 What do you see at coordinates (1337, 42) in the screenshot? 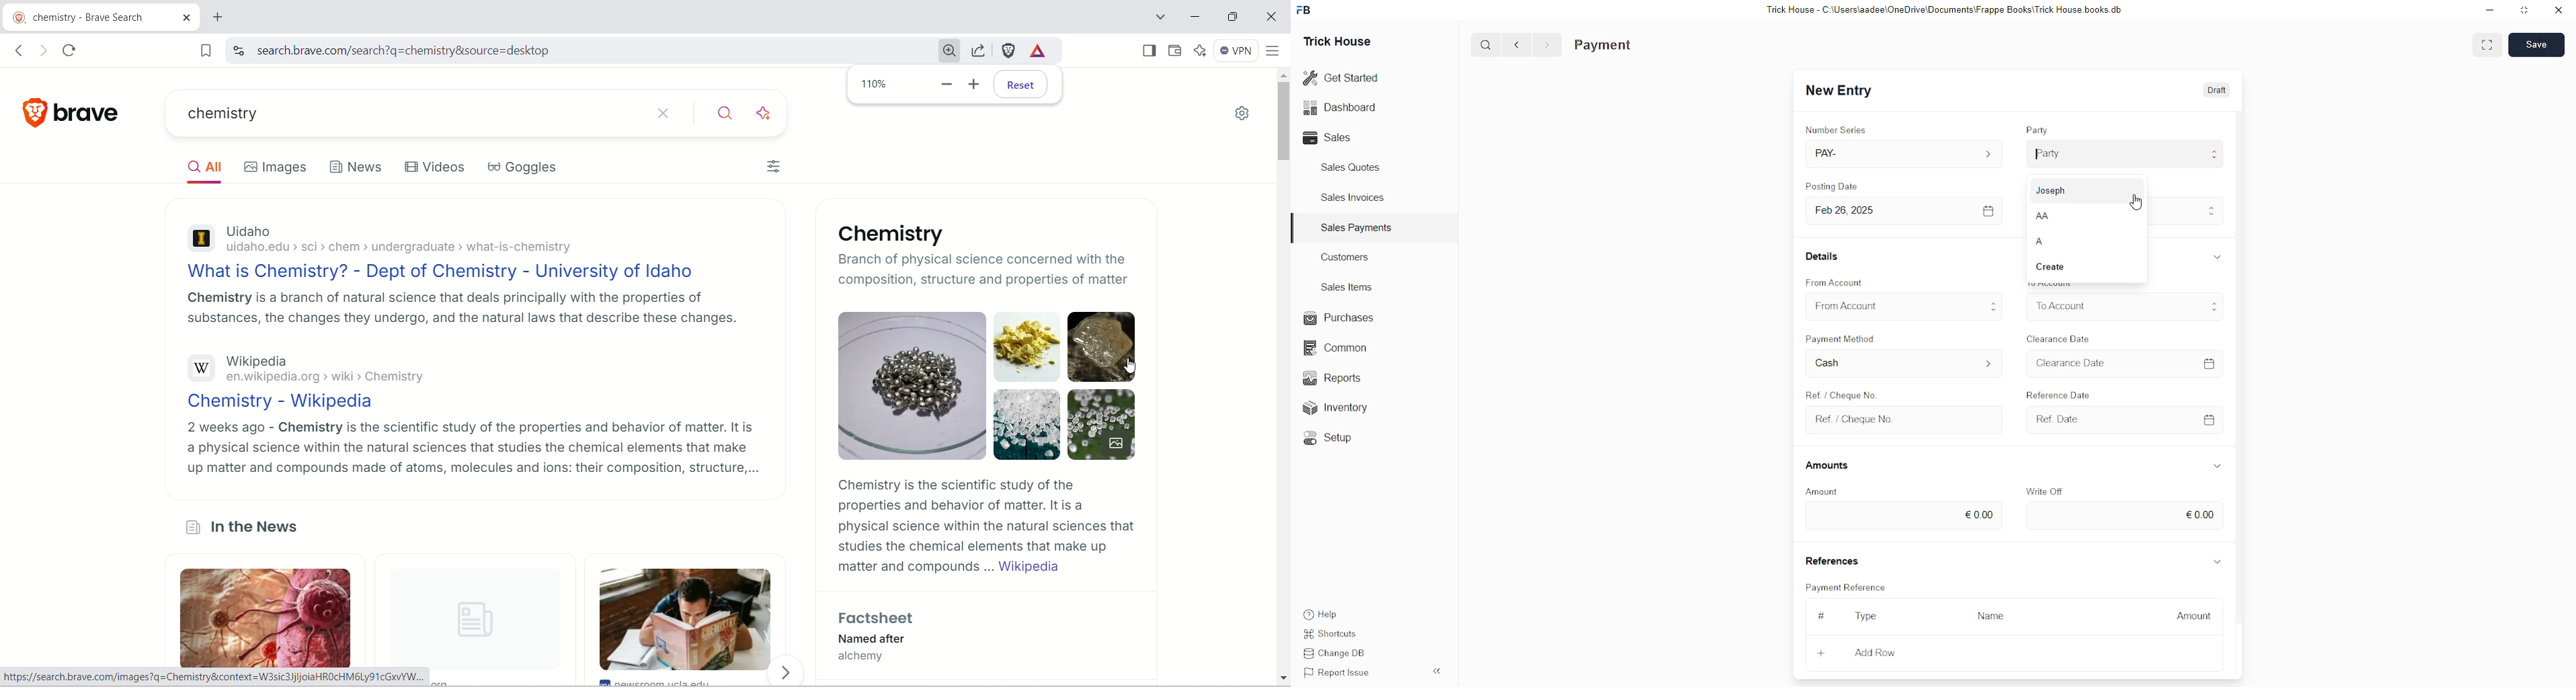
I see `Trick House` at bounding box center [1337, 42].